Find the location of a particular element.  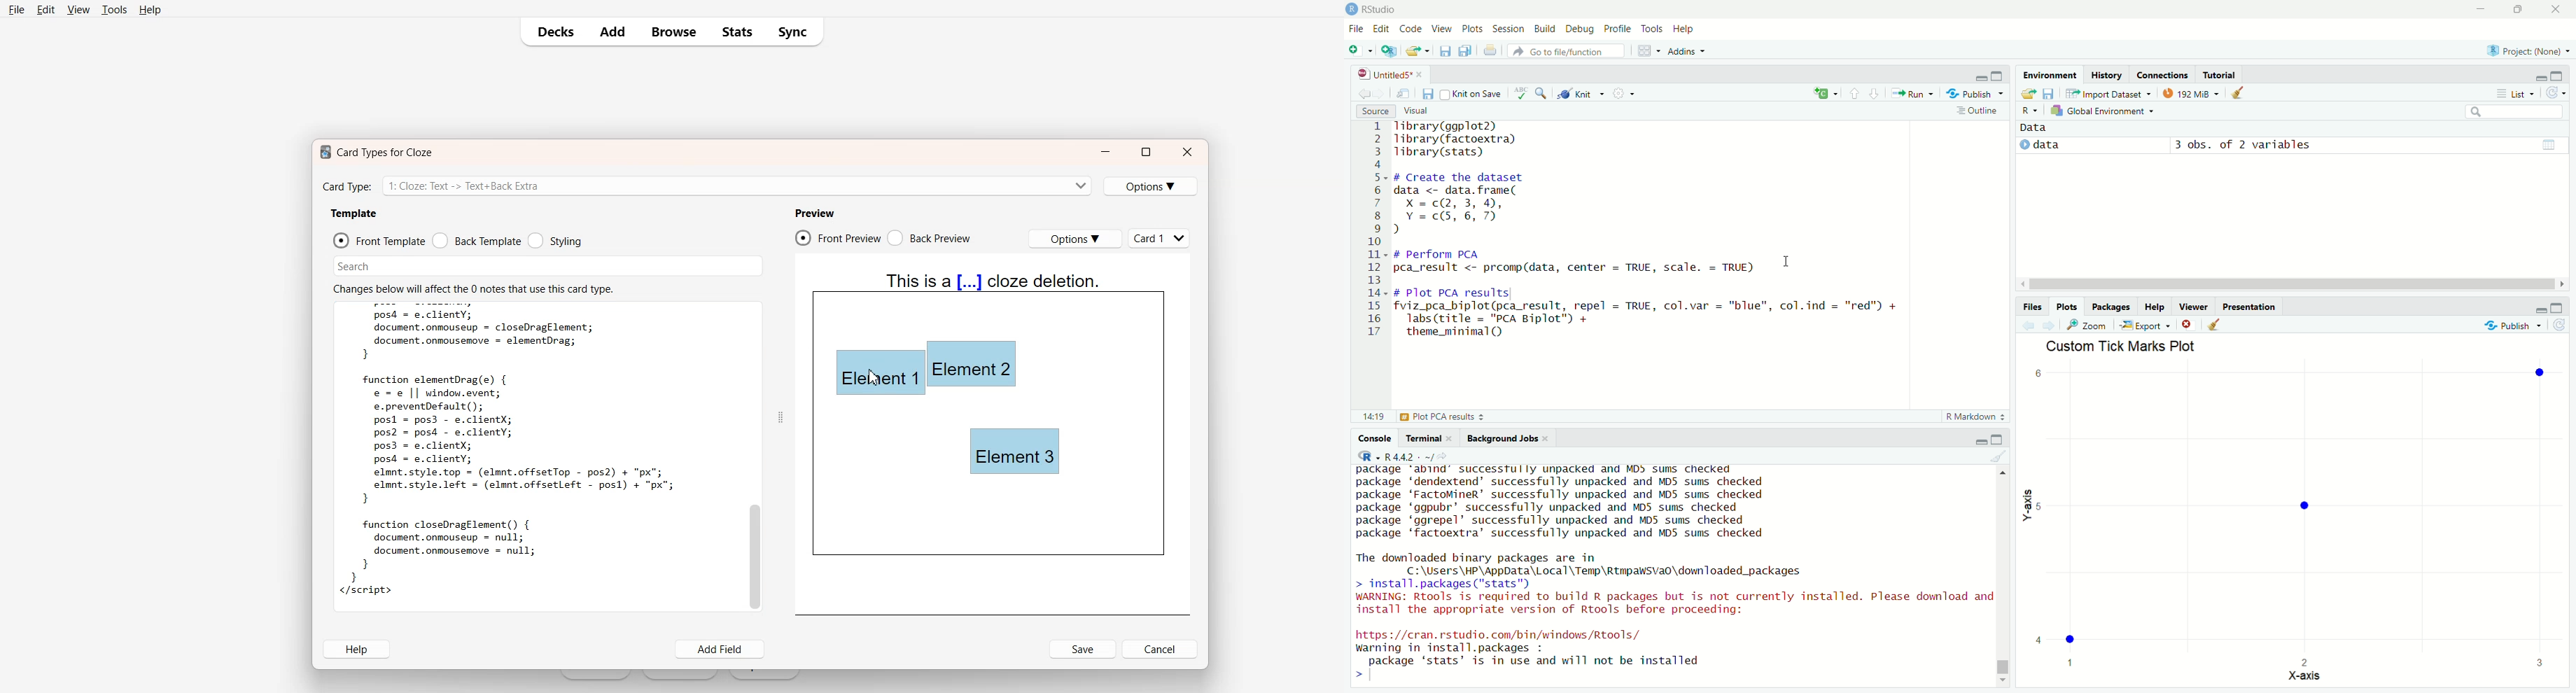

File is located at coordinates (1357, 30).